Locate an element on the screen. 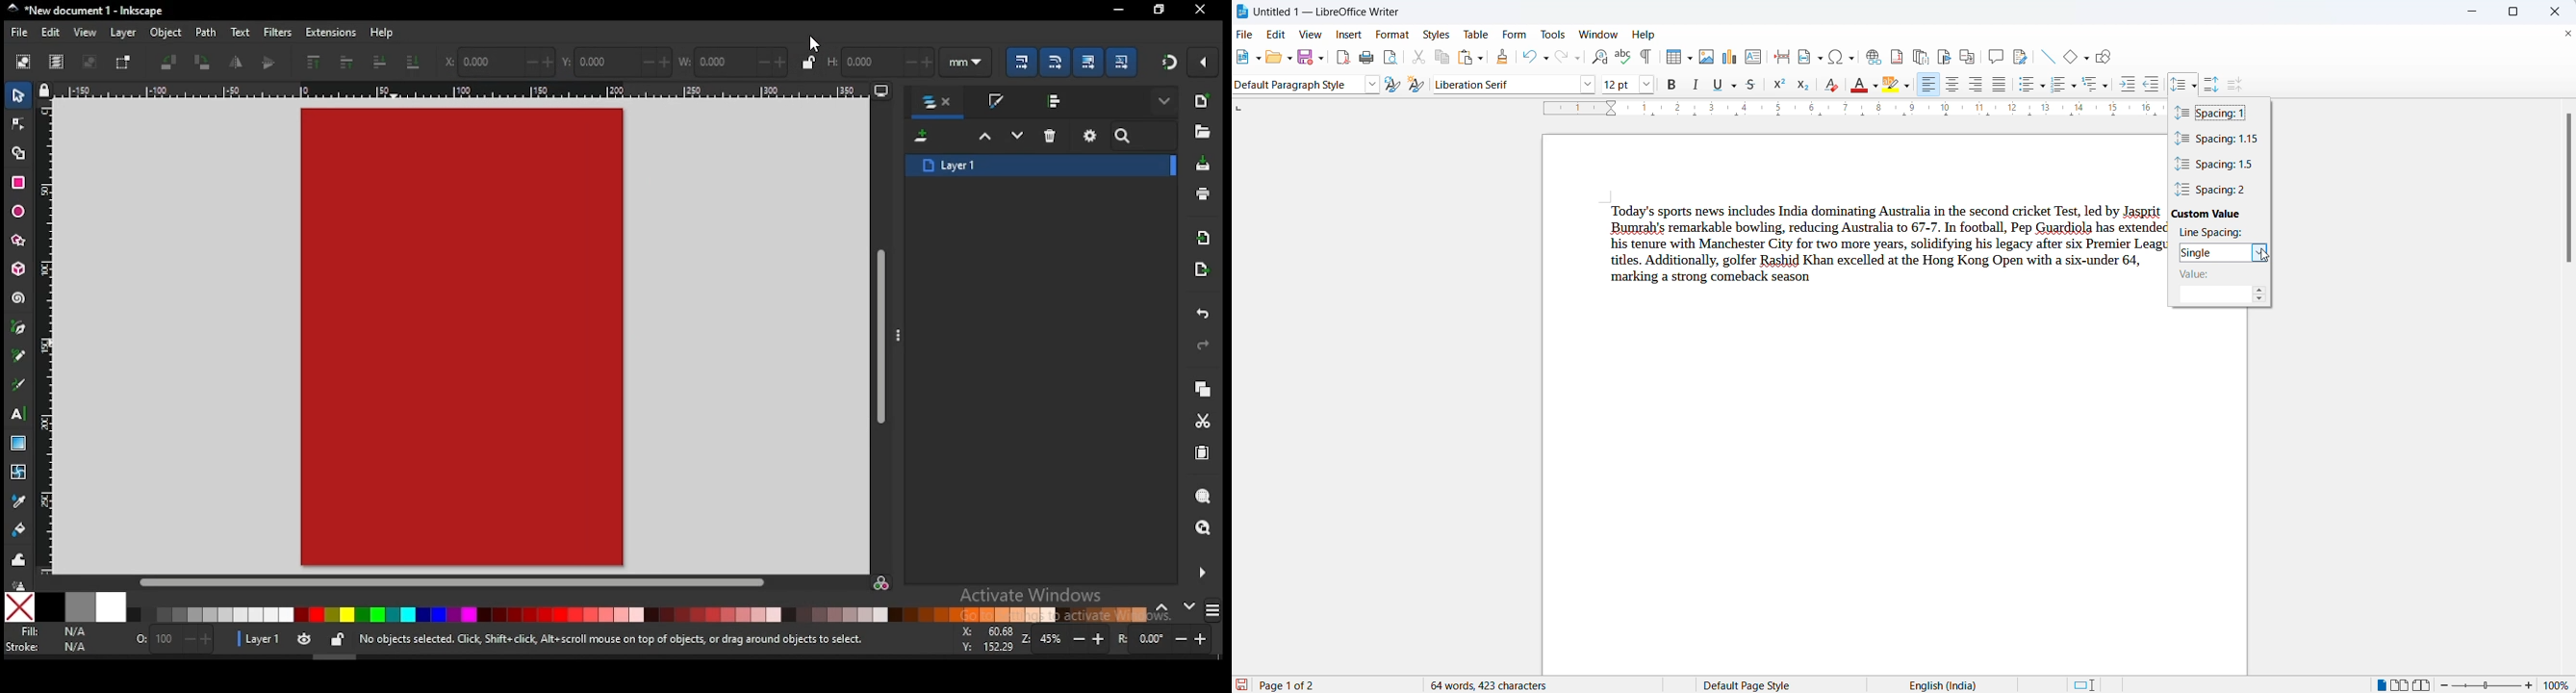  previous is located at coordinates (1165, 608).